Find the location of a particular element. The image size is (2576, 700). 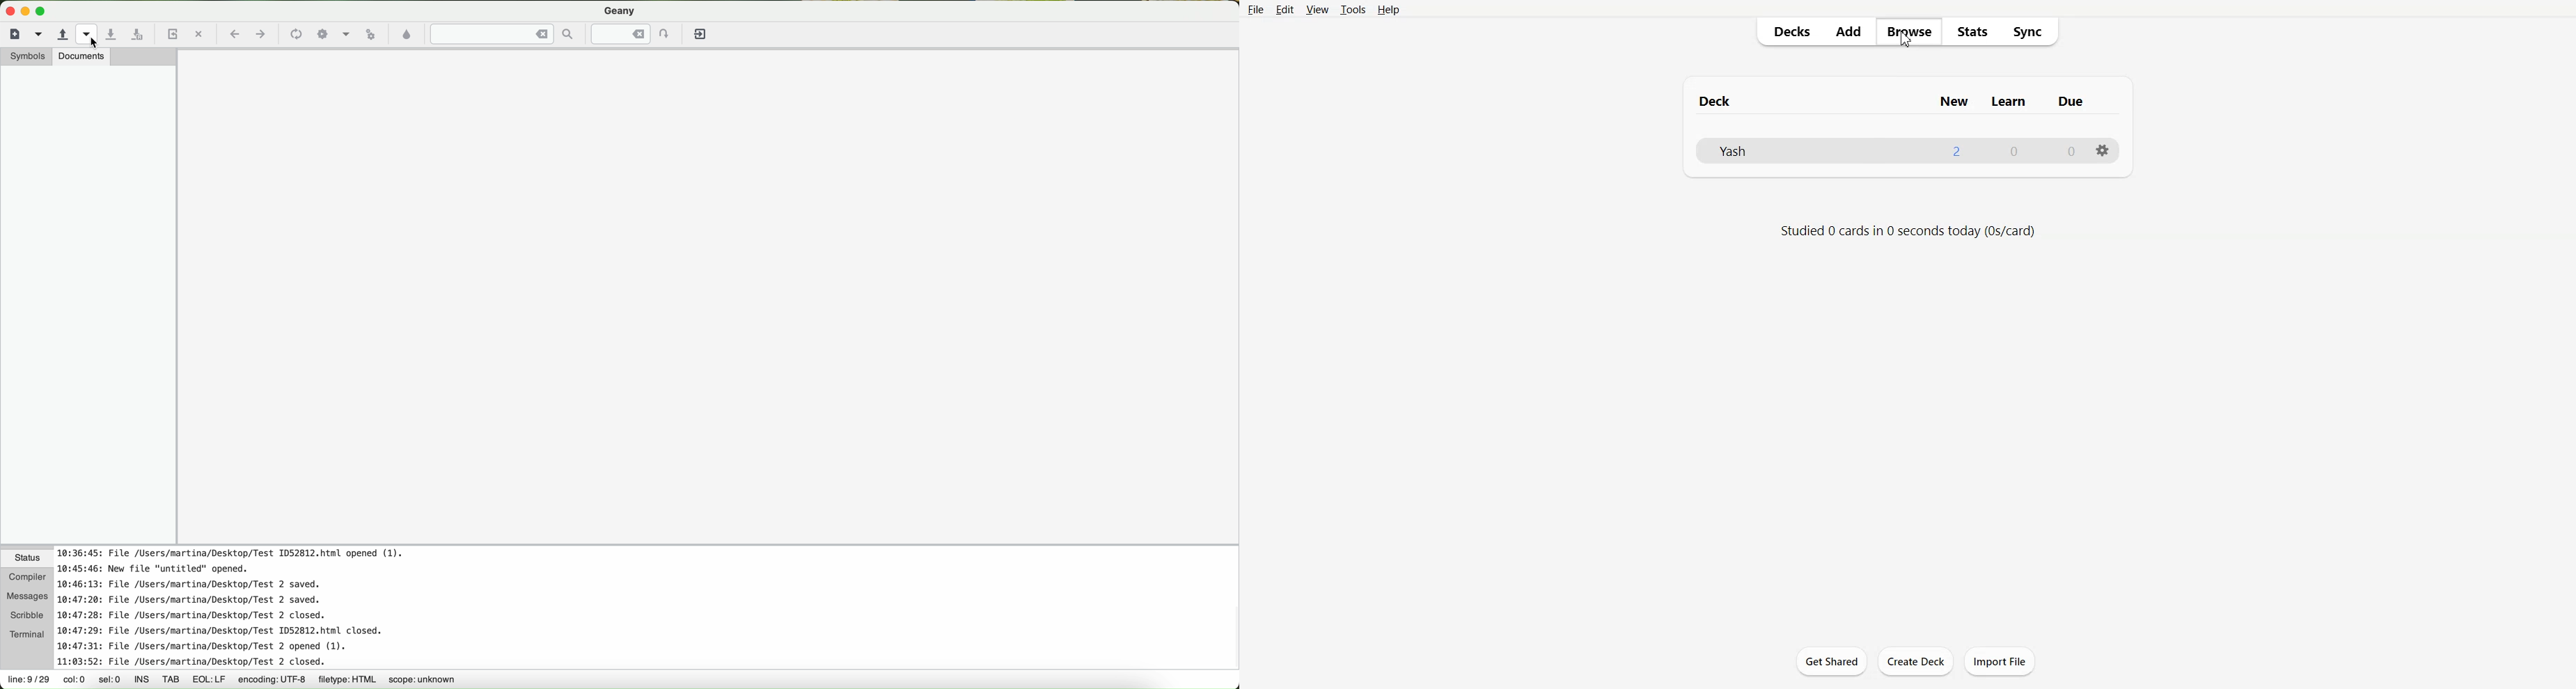

Due is located at coordinates (2079, 102).